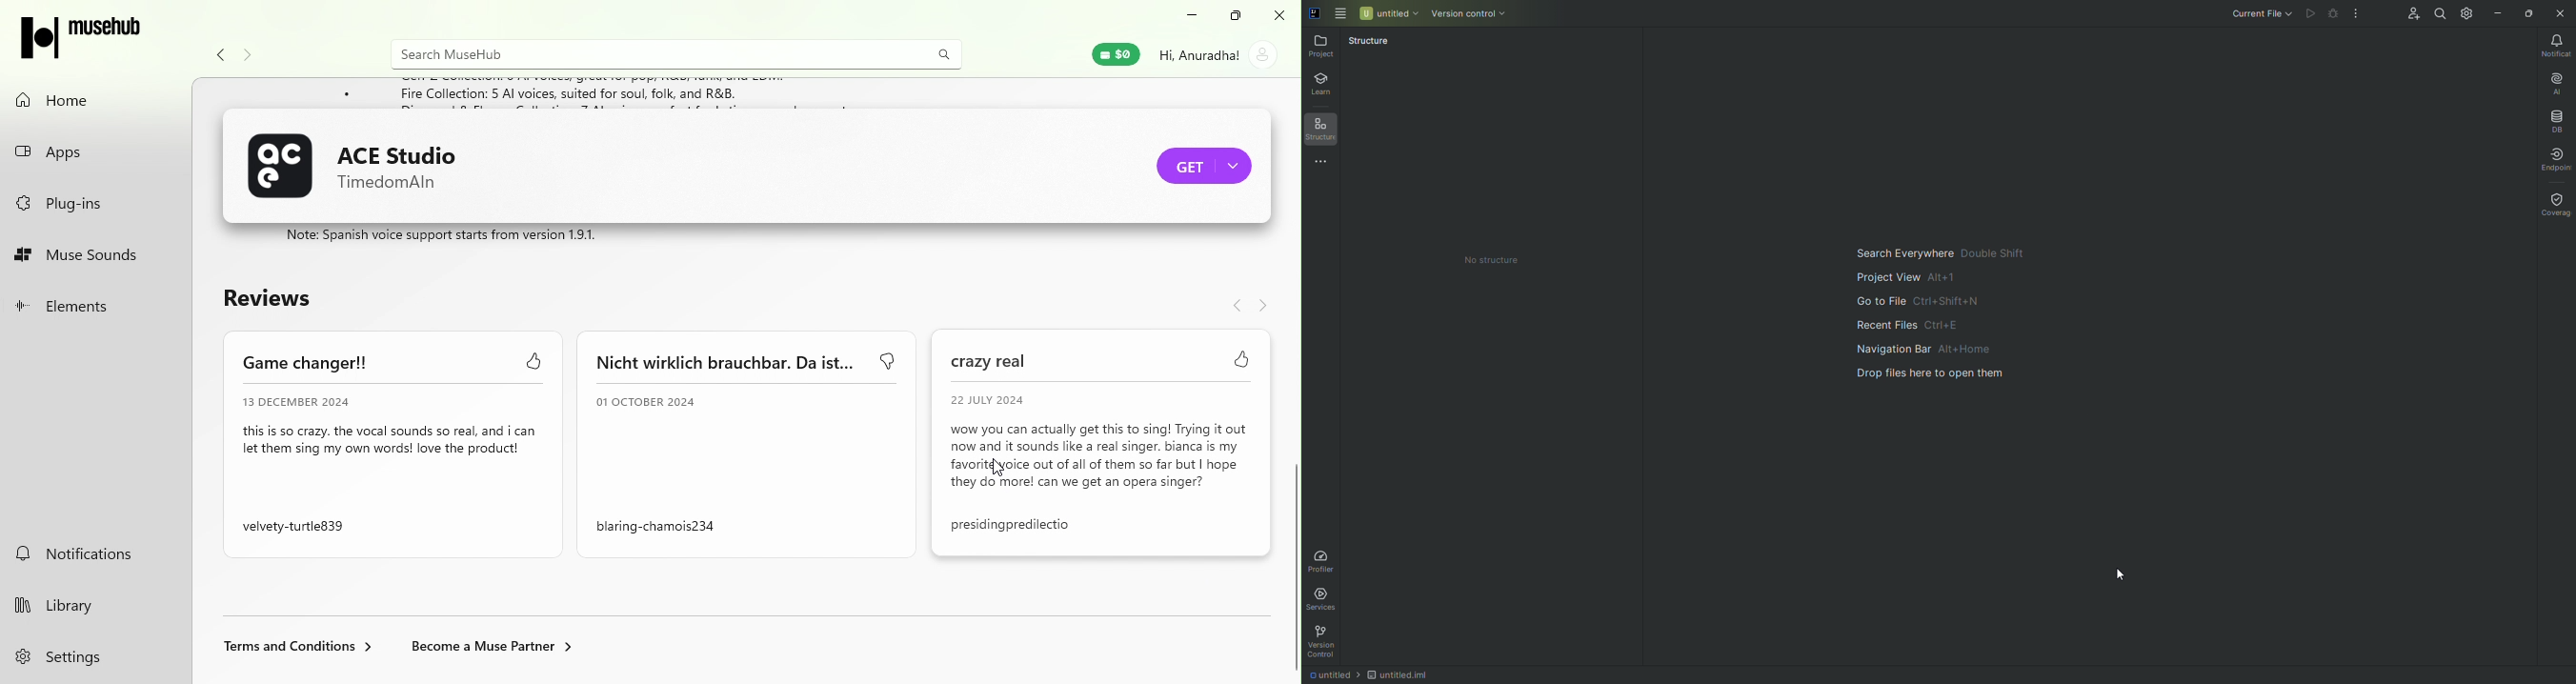  I want to click on settings, so click(76, 658).